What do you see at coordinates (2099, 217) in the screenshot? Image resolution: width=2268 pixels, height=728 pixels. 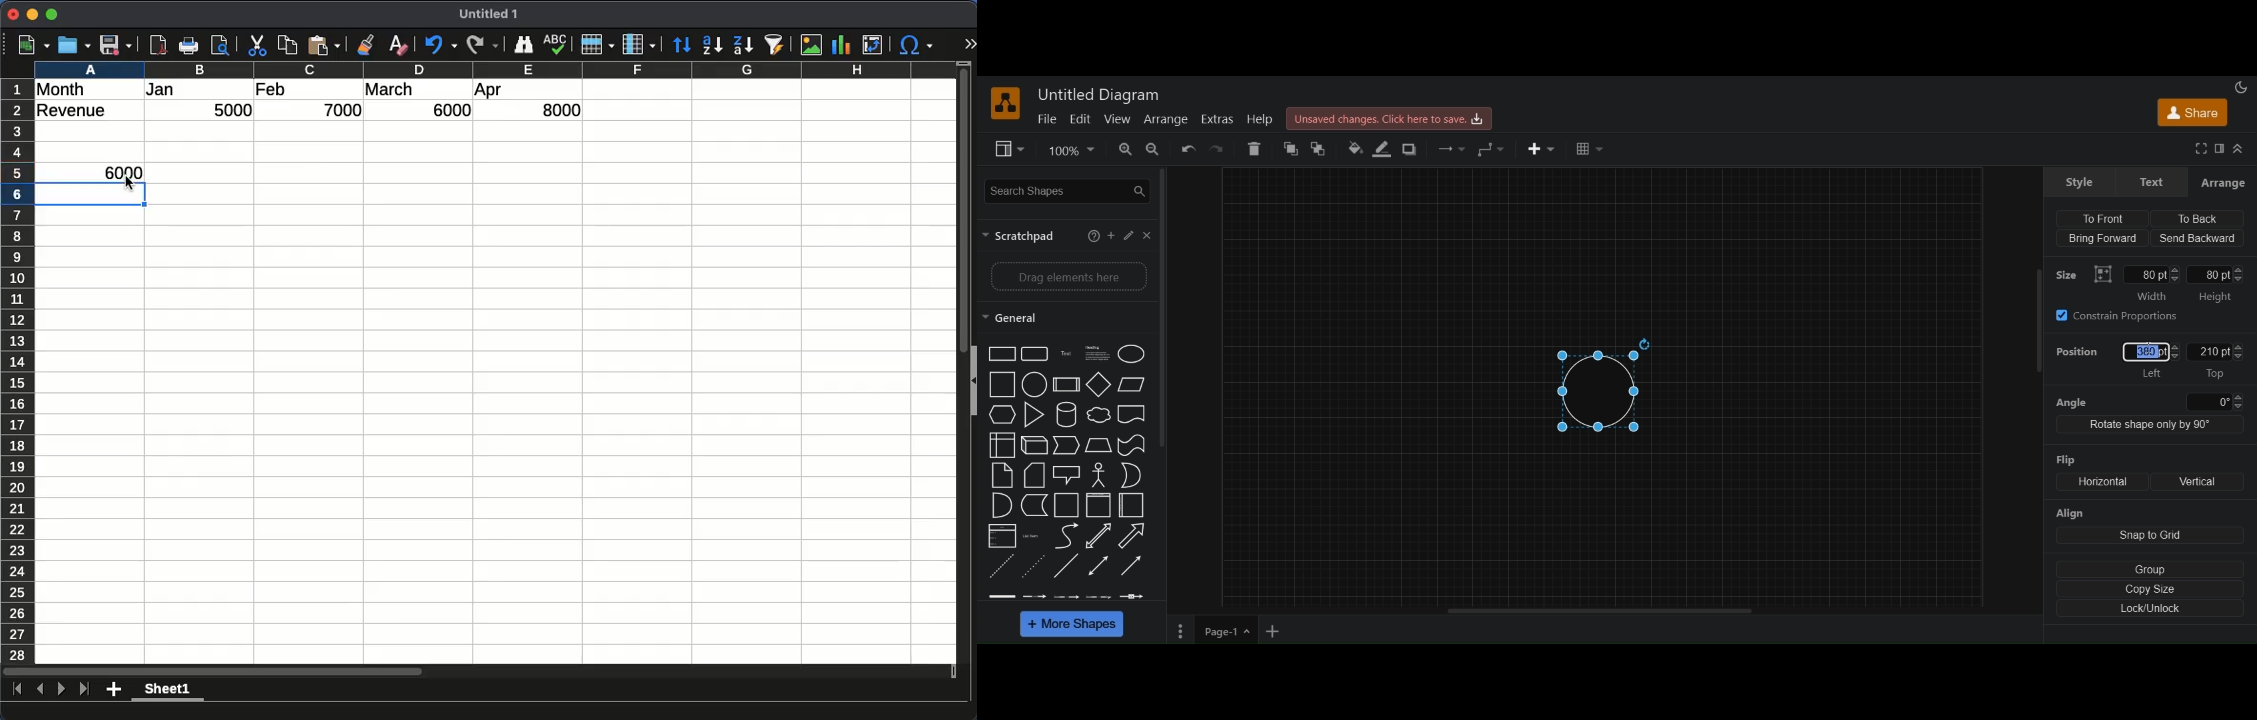 I see `to front` at bounding box center [2099, 217].